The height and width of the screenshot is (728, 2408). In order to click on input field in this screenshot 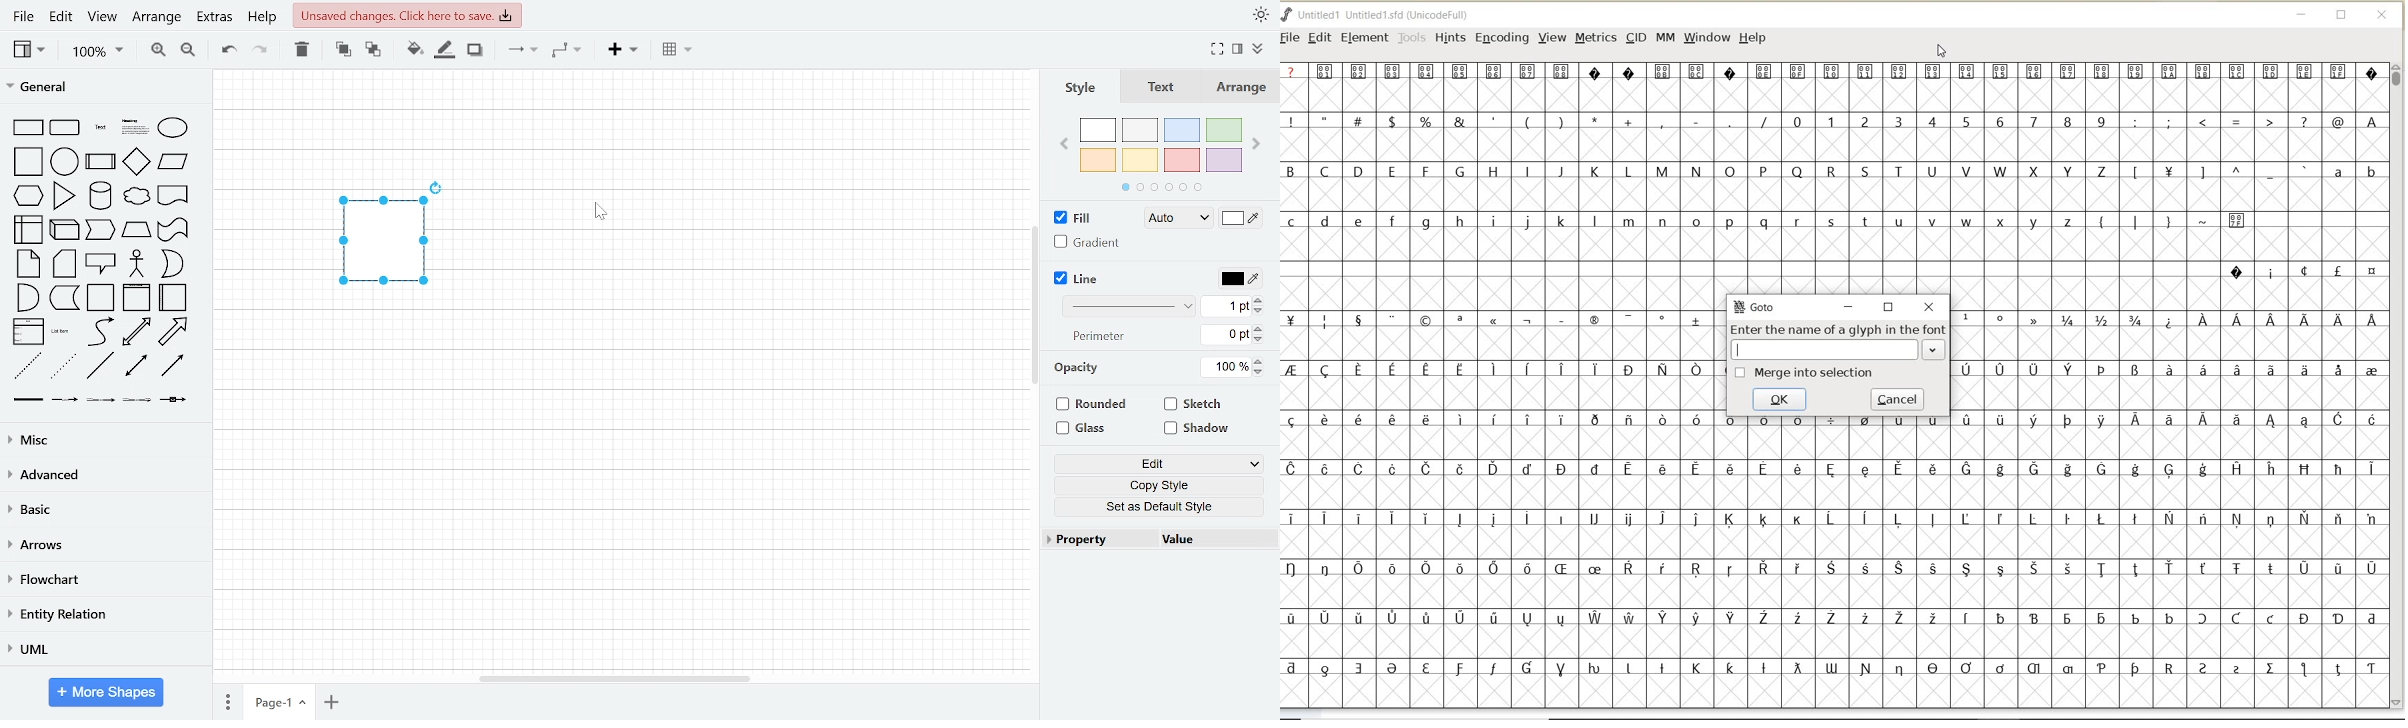, I will do `click(1826, 350)`.